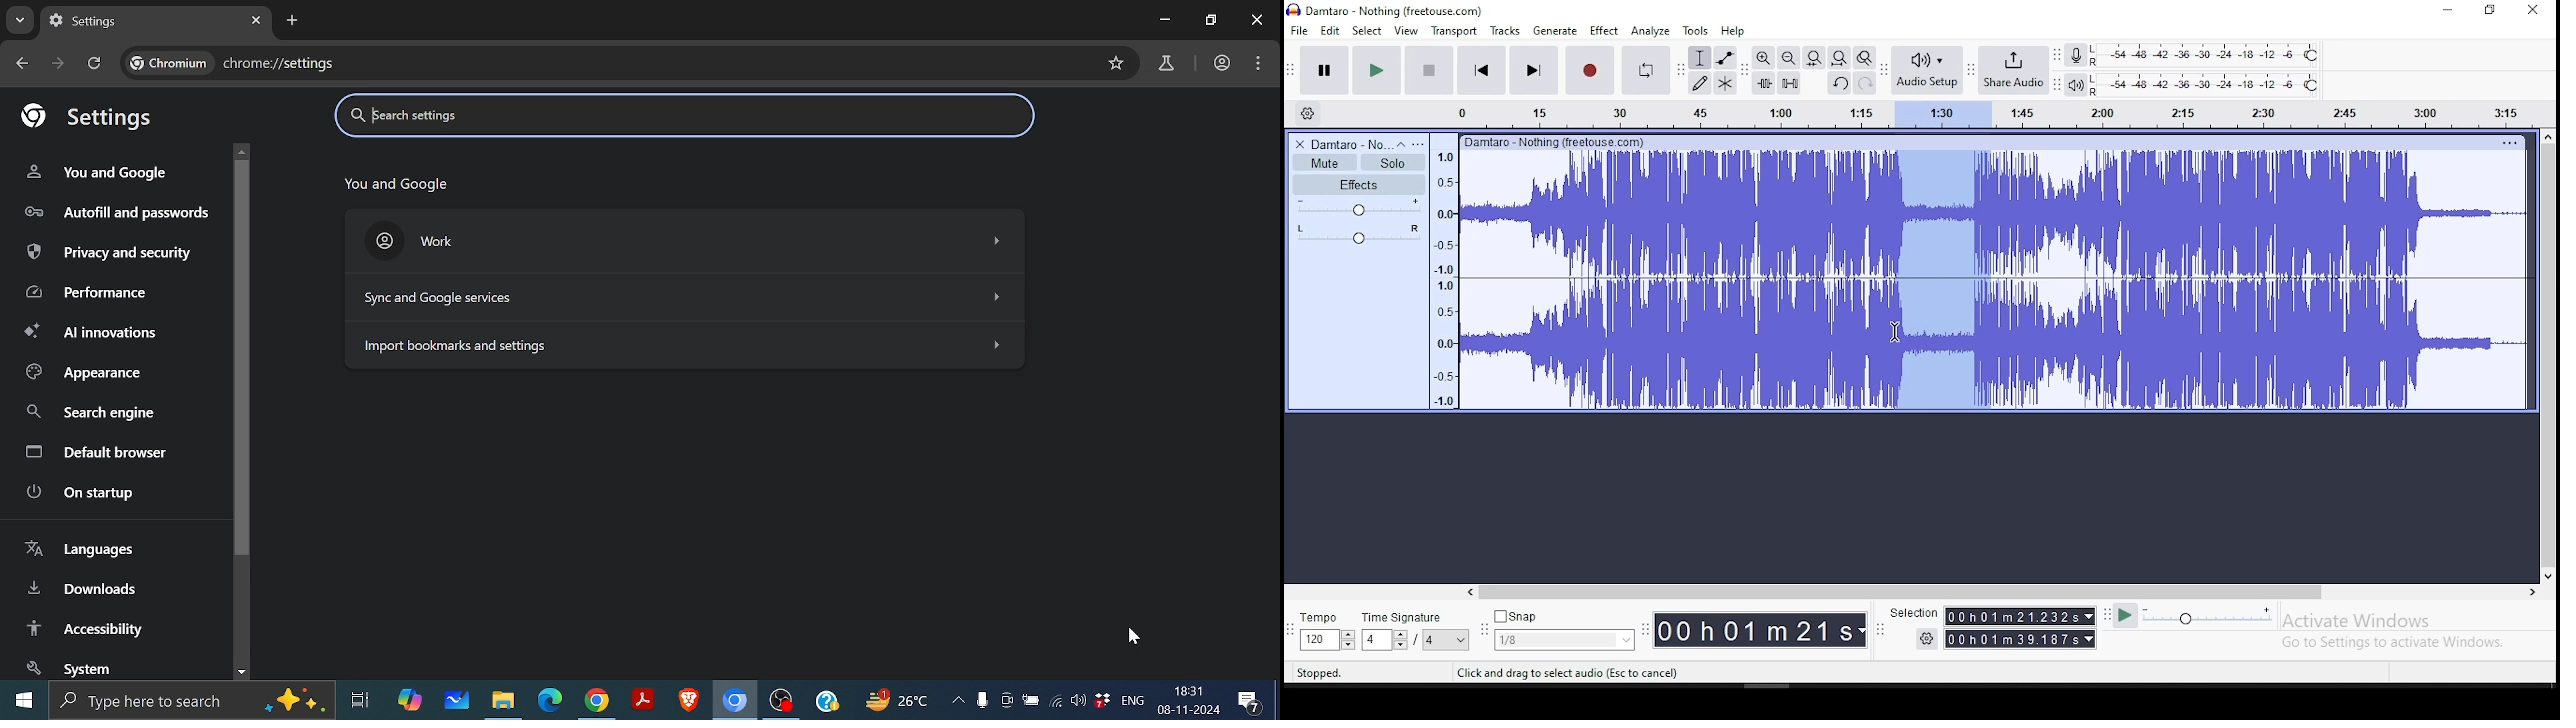 The height and width of the screenshot is (728, 2576). I want to click on draw tool, so click(1700, 83).